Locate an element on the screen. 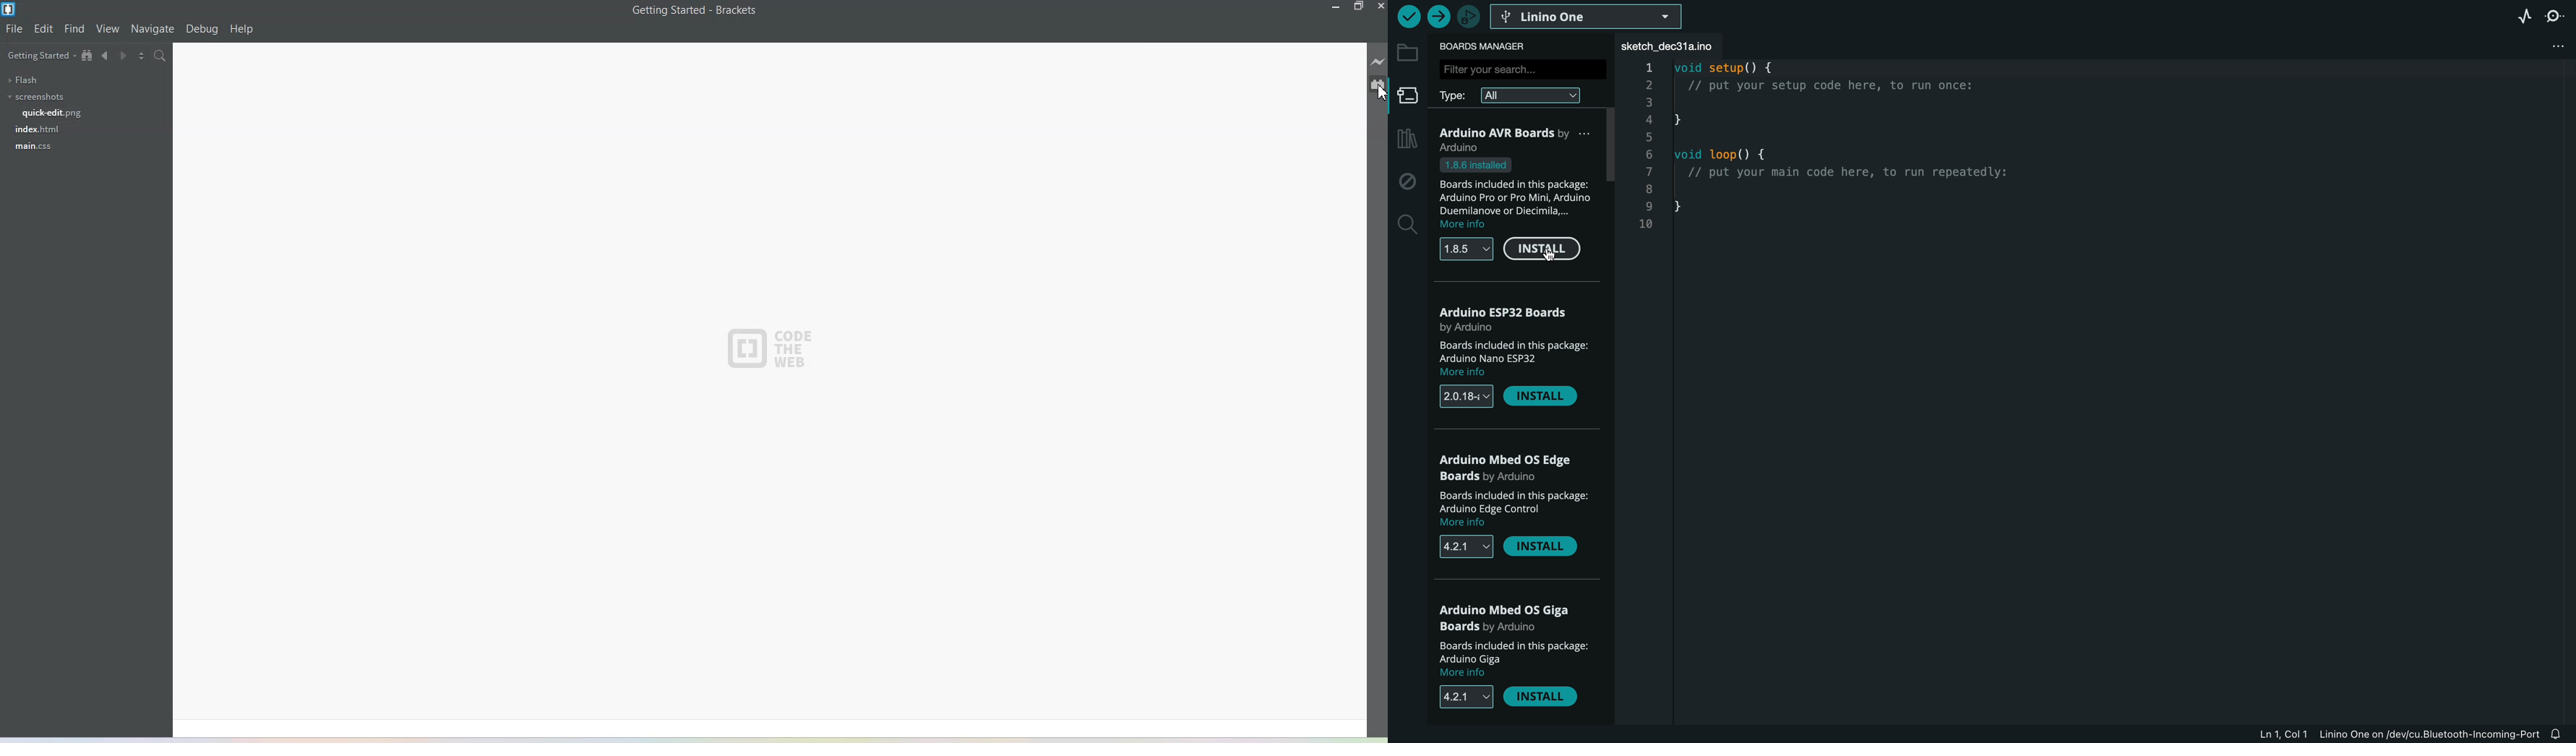 The width and height of the screenshot is (2576, 756). Edit is located at coordinates (44, 29).